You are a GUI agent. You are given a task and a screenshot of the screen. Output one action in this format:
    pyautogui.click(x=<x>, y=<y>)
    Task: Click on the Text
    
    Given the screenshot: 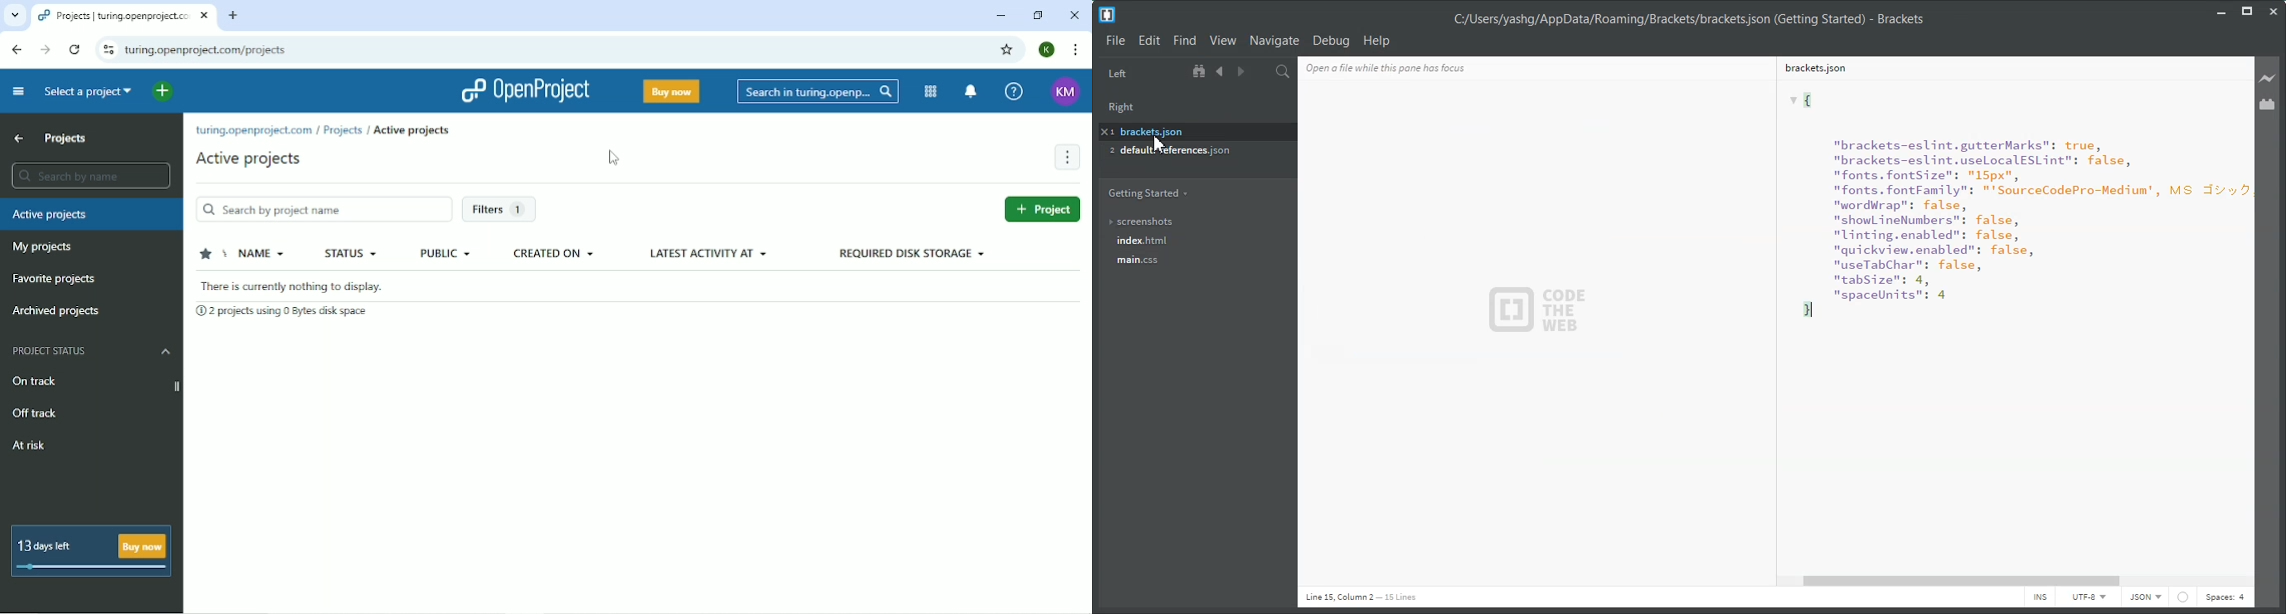 What is the action you would take?
    pyautogui.click(x=1689, y=20)
    